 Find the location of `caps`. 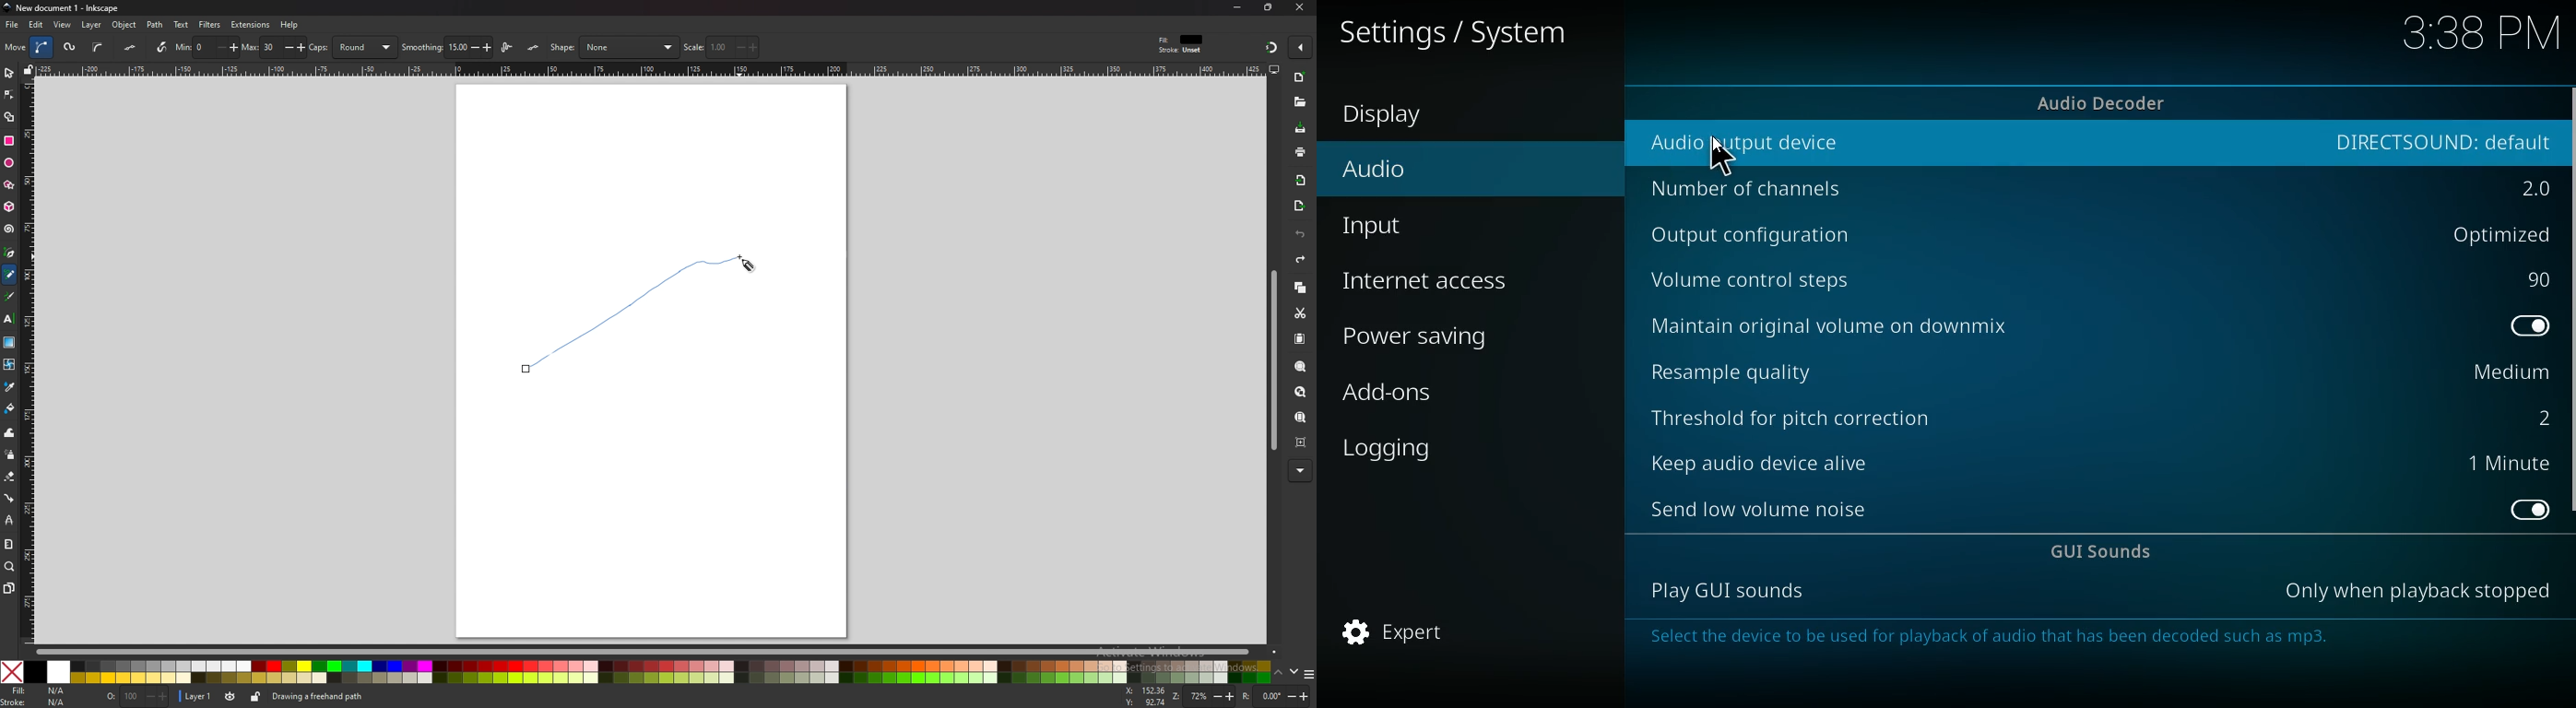

caps is located at coordinates (353, 47).